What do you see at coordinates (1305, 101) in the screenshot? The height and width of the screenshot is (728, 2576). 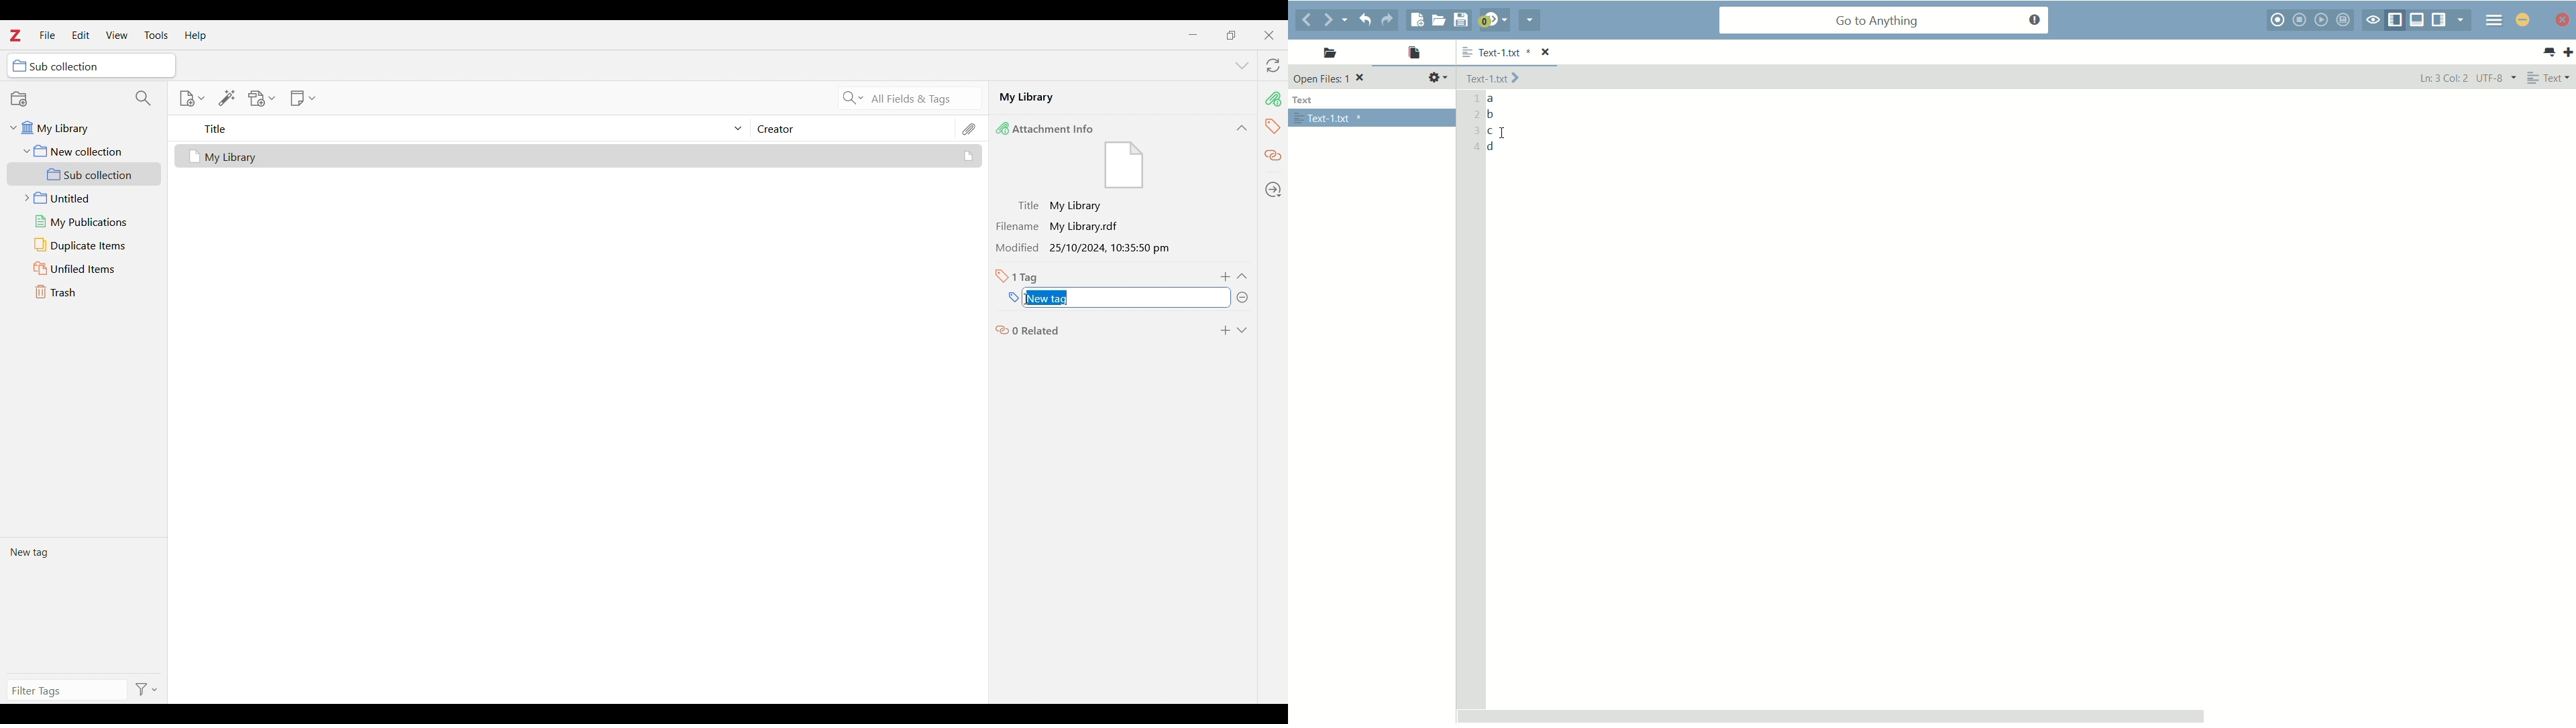 I see `text` at bounding box center [1305, 101].